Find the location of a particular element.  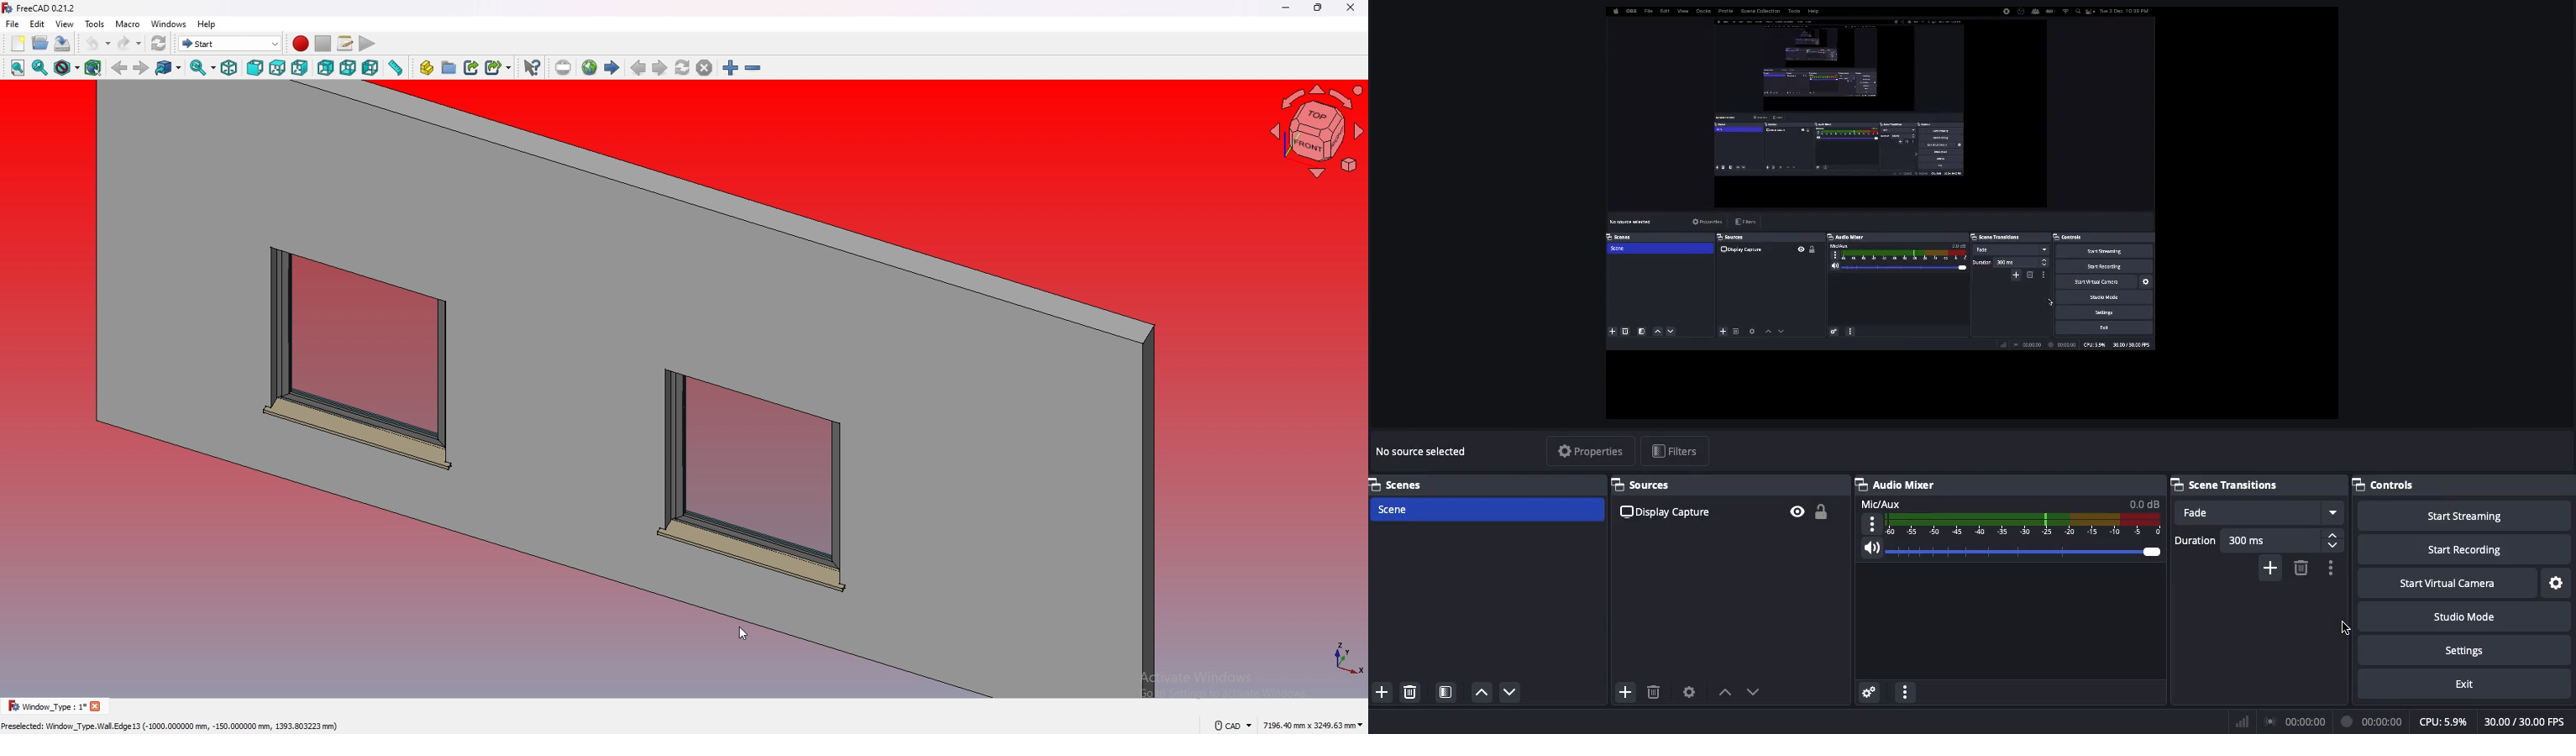

fit selection is located at coordinates (40, 68).